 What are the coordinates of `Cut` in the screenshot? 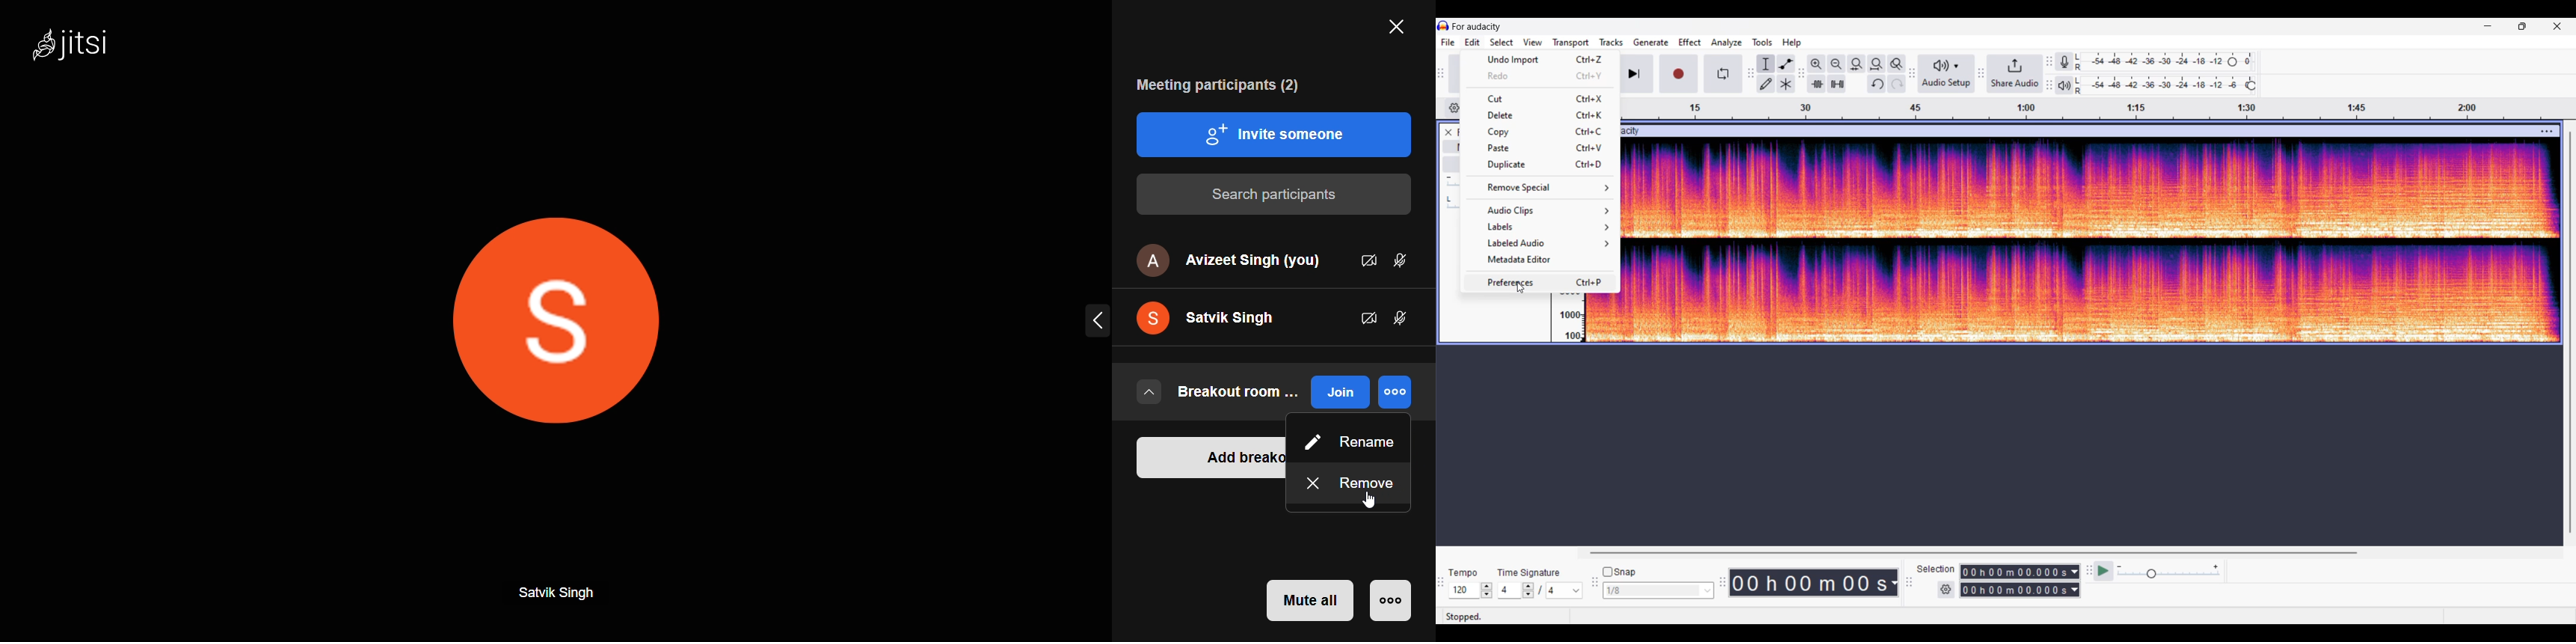 It's located at (1540, 98).